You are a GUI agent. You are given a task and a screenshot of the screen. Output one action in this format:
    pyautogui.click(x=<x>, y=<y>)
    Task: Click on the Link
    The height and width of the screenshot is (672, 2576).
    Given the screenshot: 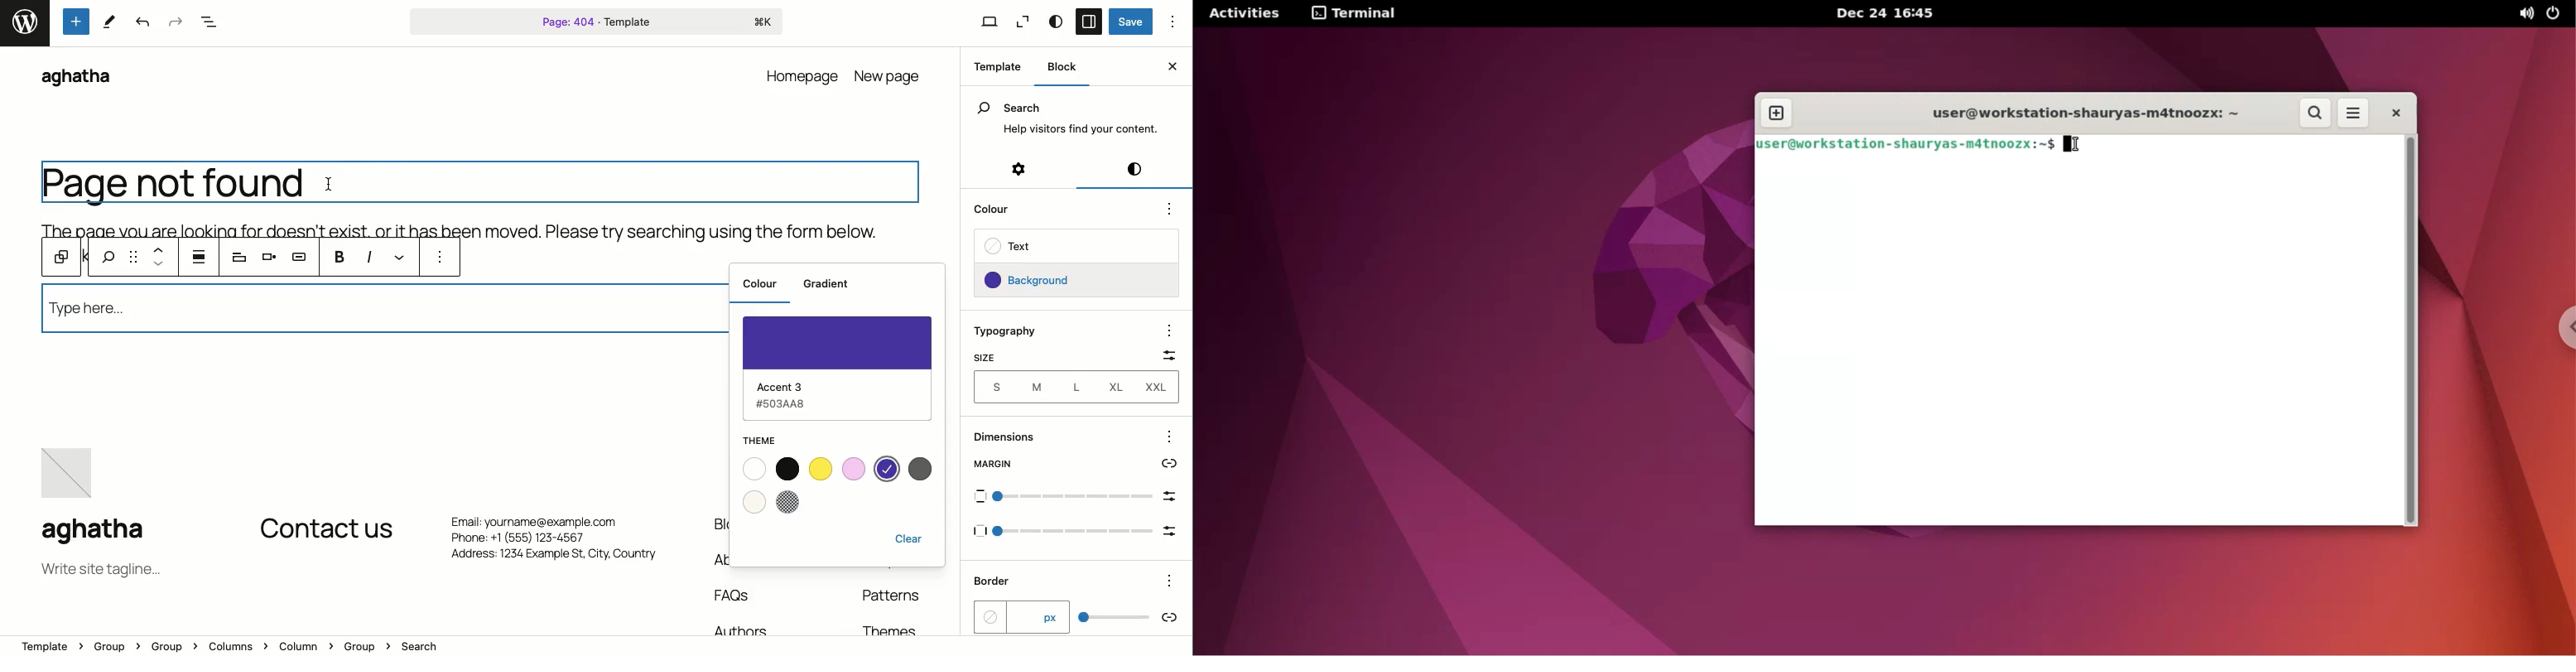 What is the action you would take?
    pyautogui.click(x=402, y=257)
    